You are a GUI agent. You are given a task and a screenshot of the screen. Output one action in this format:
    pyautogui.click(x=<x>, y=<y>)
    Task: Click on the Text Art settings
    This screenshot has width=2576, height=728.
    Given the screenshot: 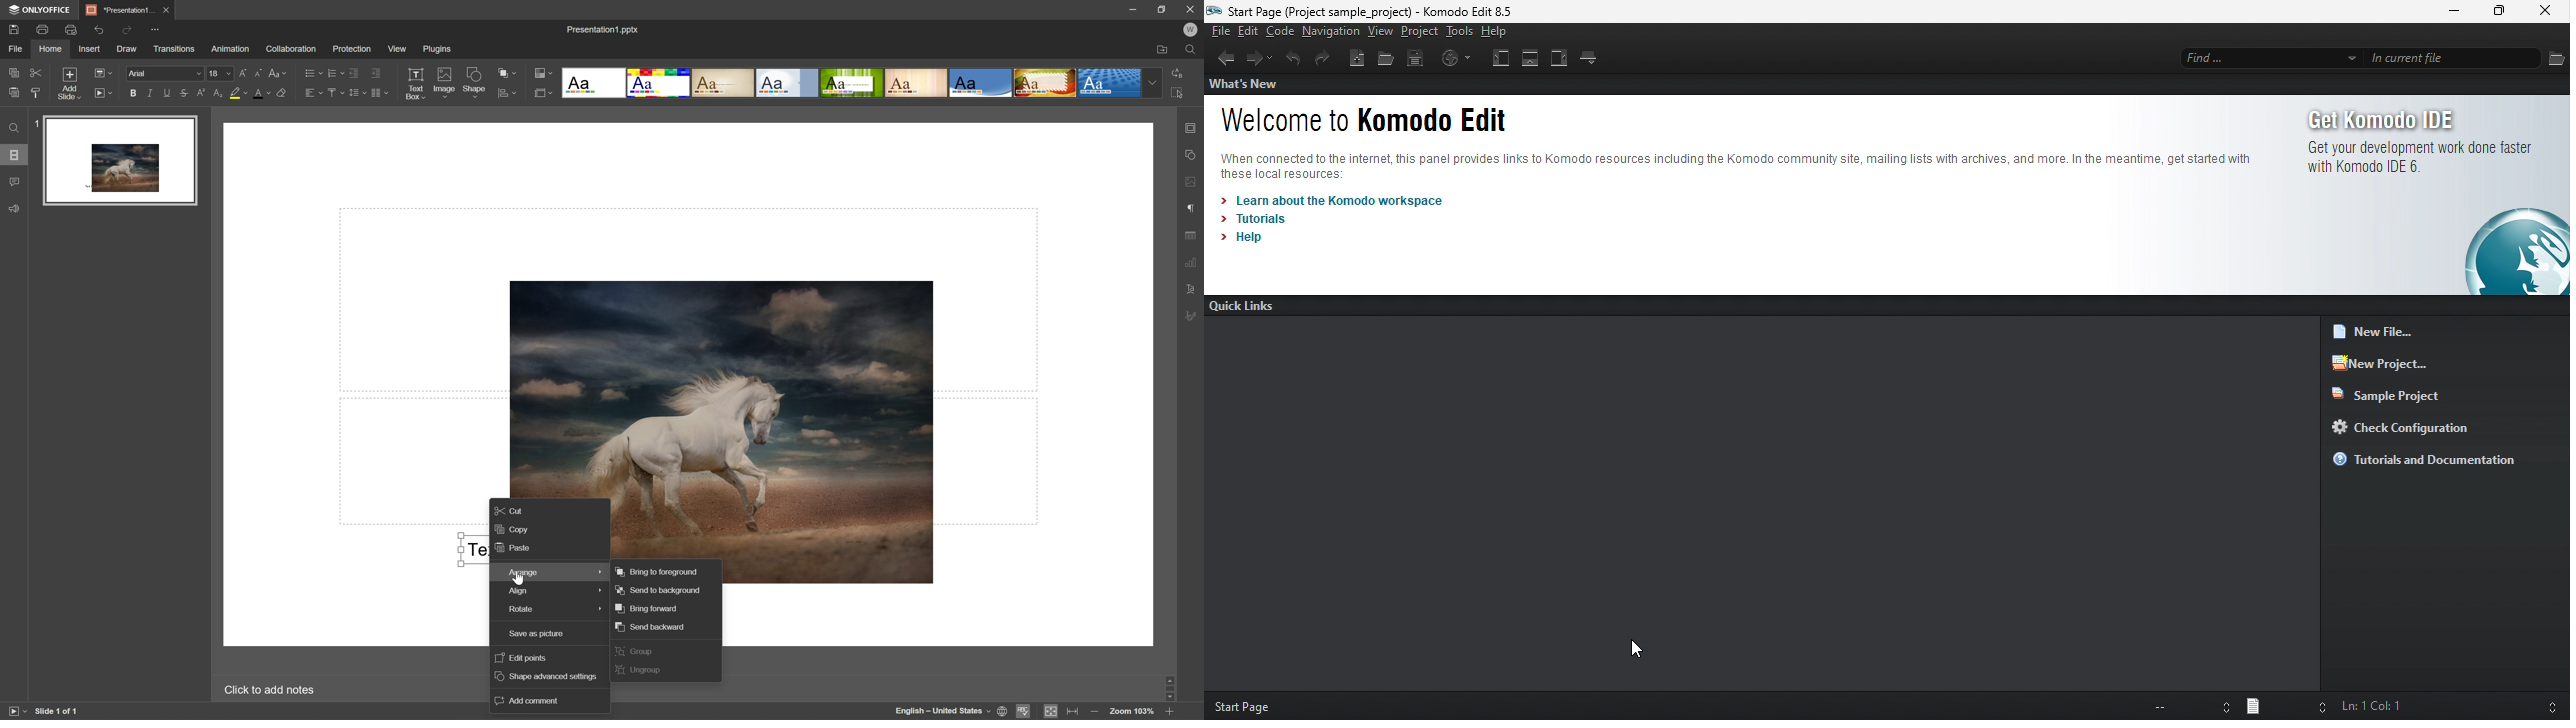 What is the action you would take?
    pyautogui.click(x=1193, y=289)
    